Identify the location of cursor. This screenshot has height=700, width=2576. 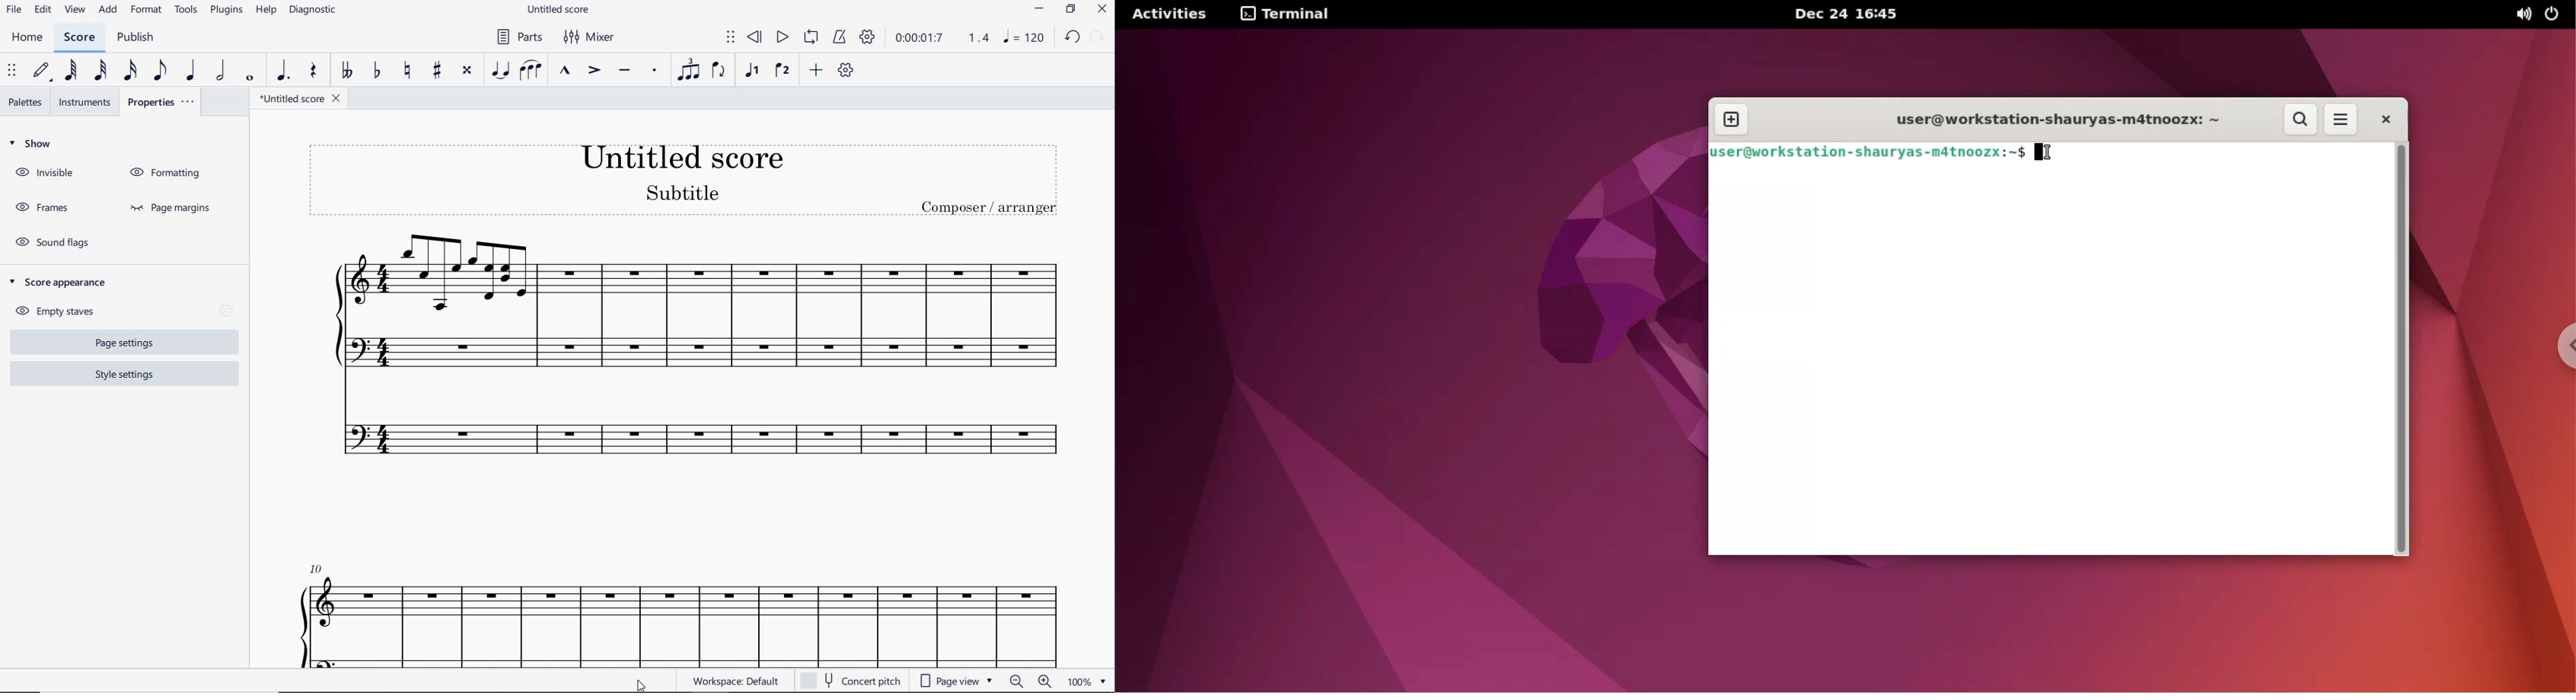
(643, 682).